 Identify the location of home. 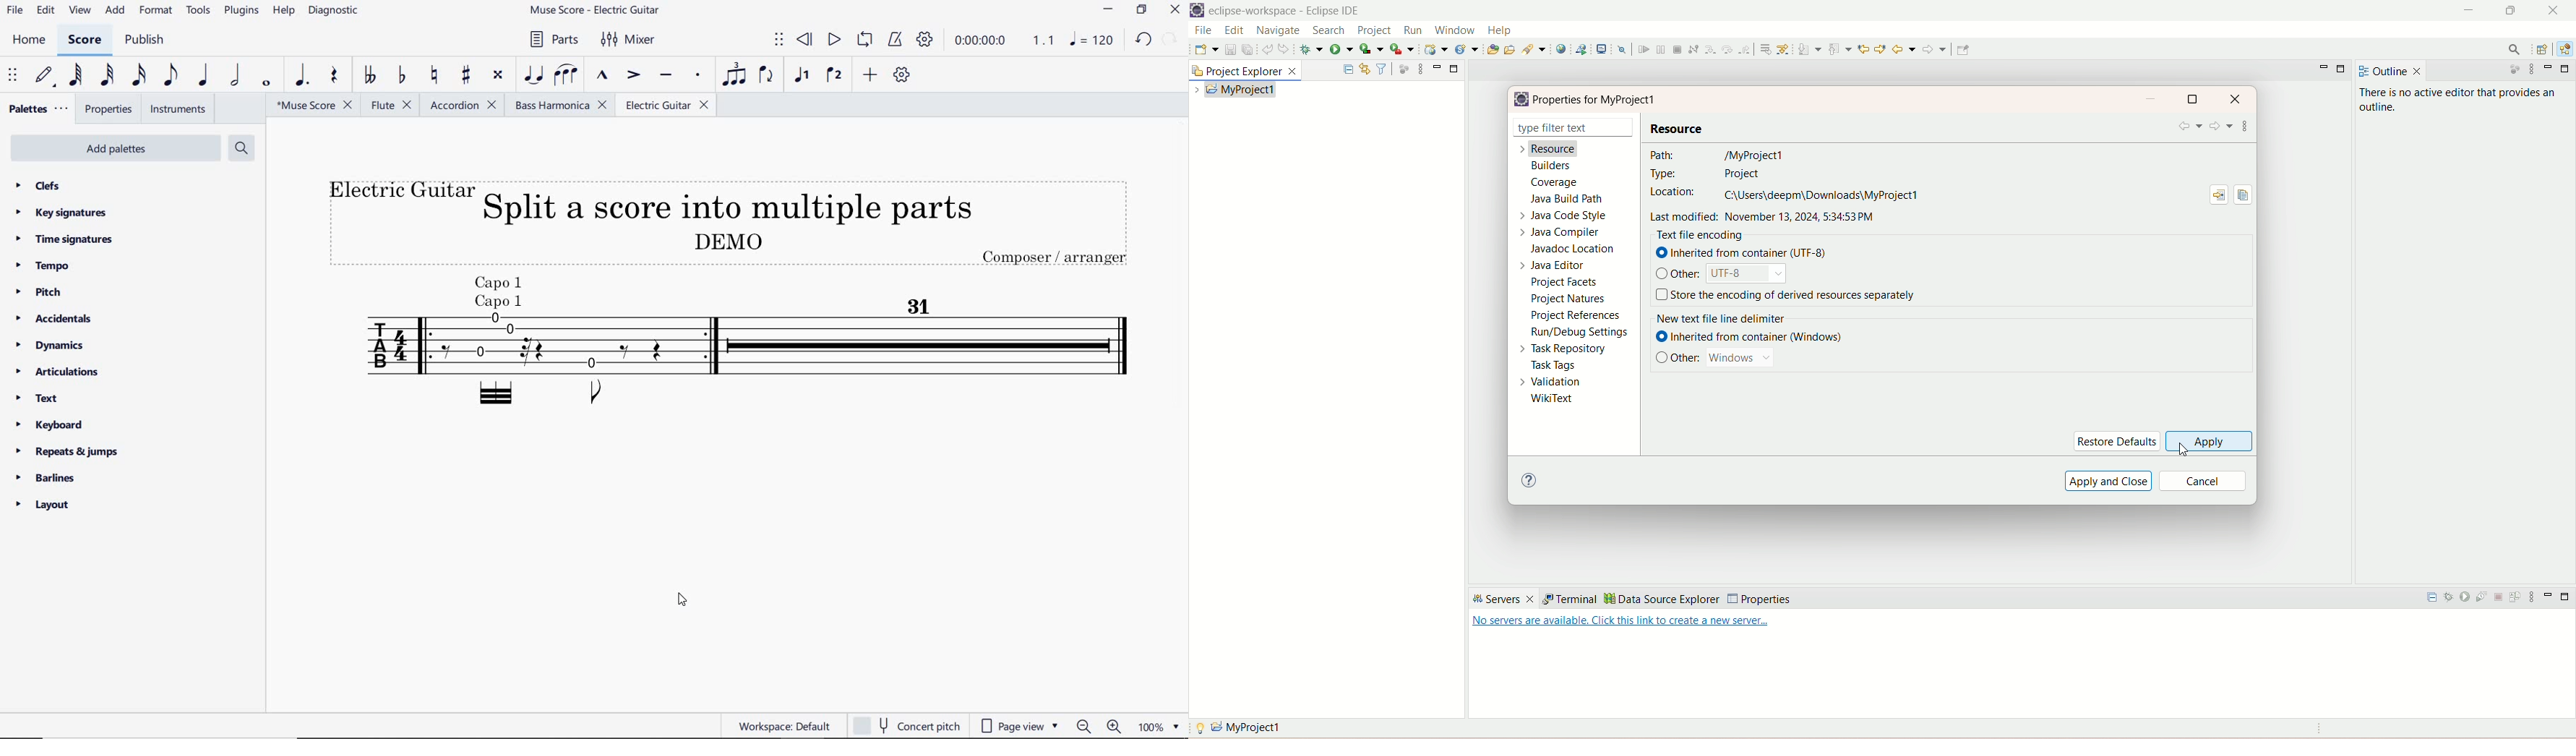
(31, 40).